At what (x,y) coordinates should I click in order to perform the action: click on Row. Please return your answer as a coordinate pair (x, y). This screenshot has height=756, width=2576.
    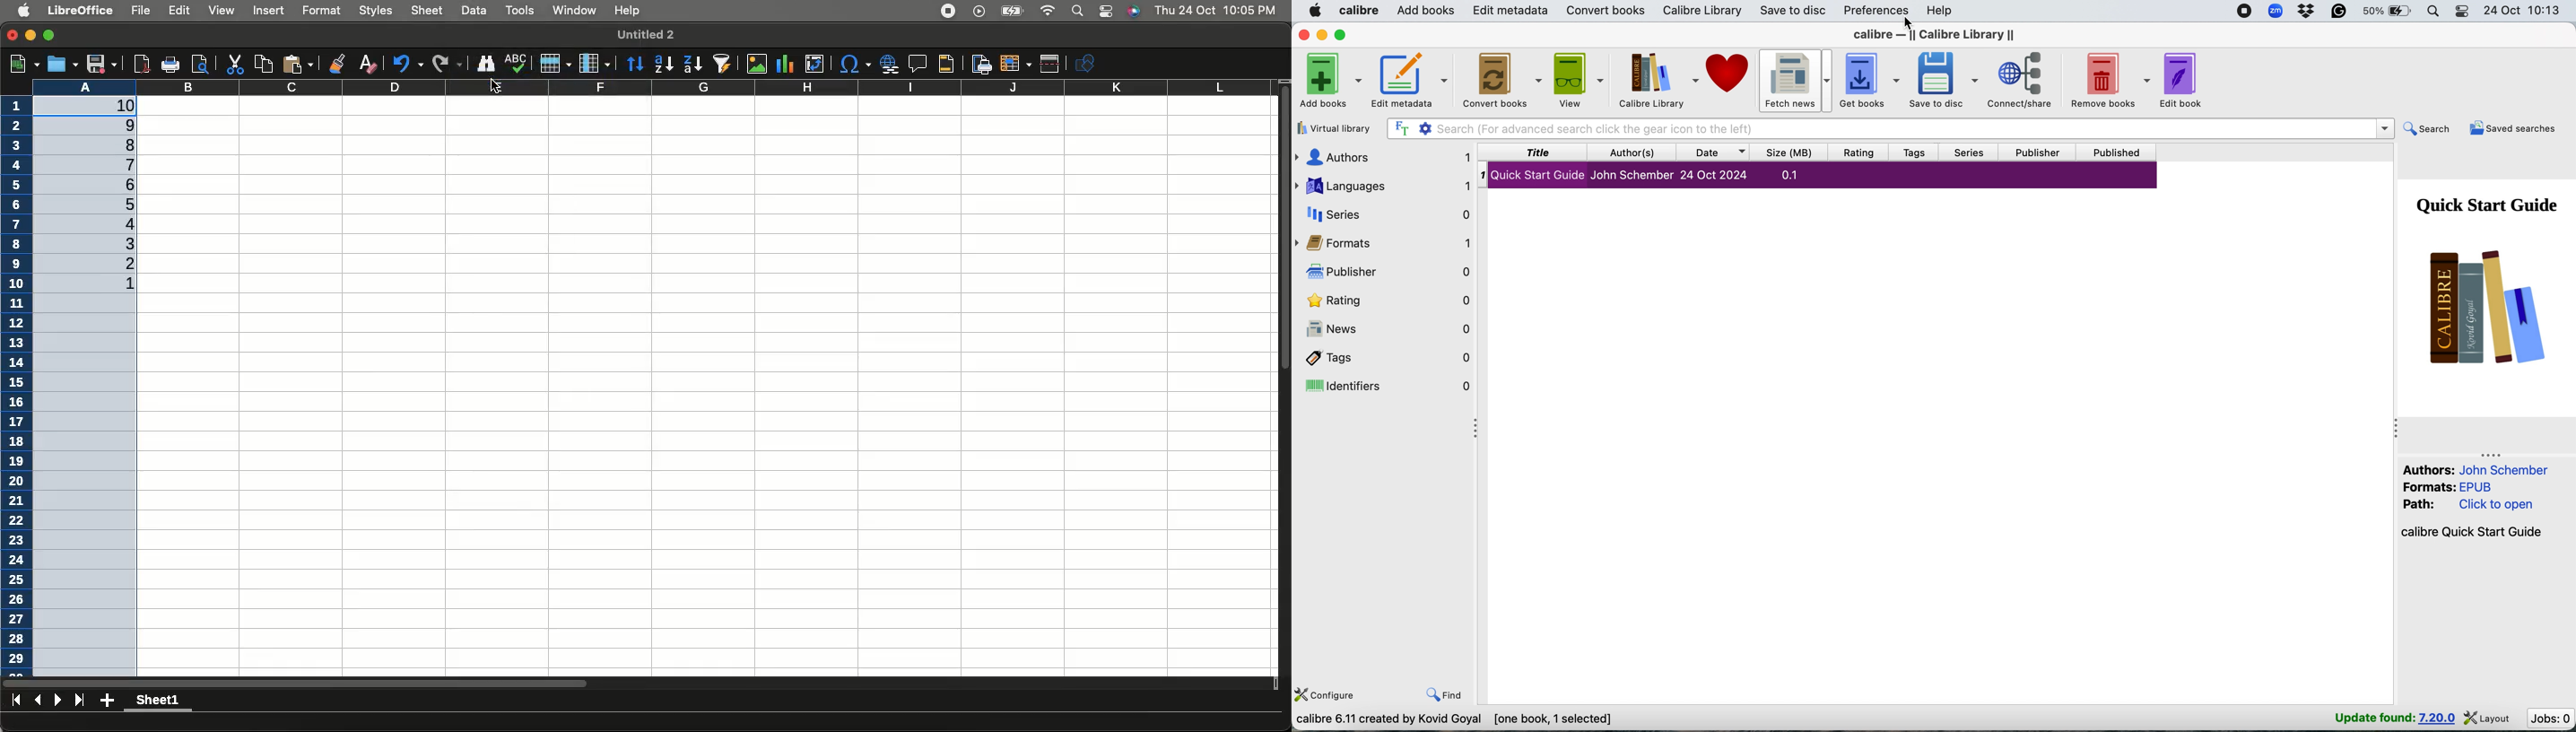
    Looking at the image, I should click on (555, 63).